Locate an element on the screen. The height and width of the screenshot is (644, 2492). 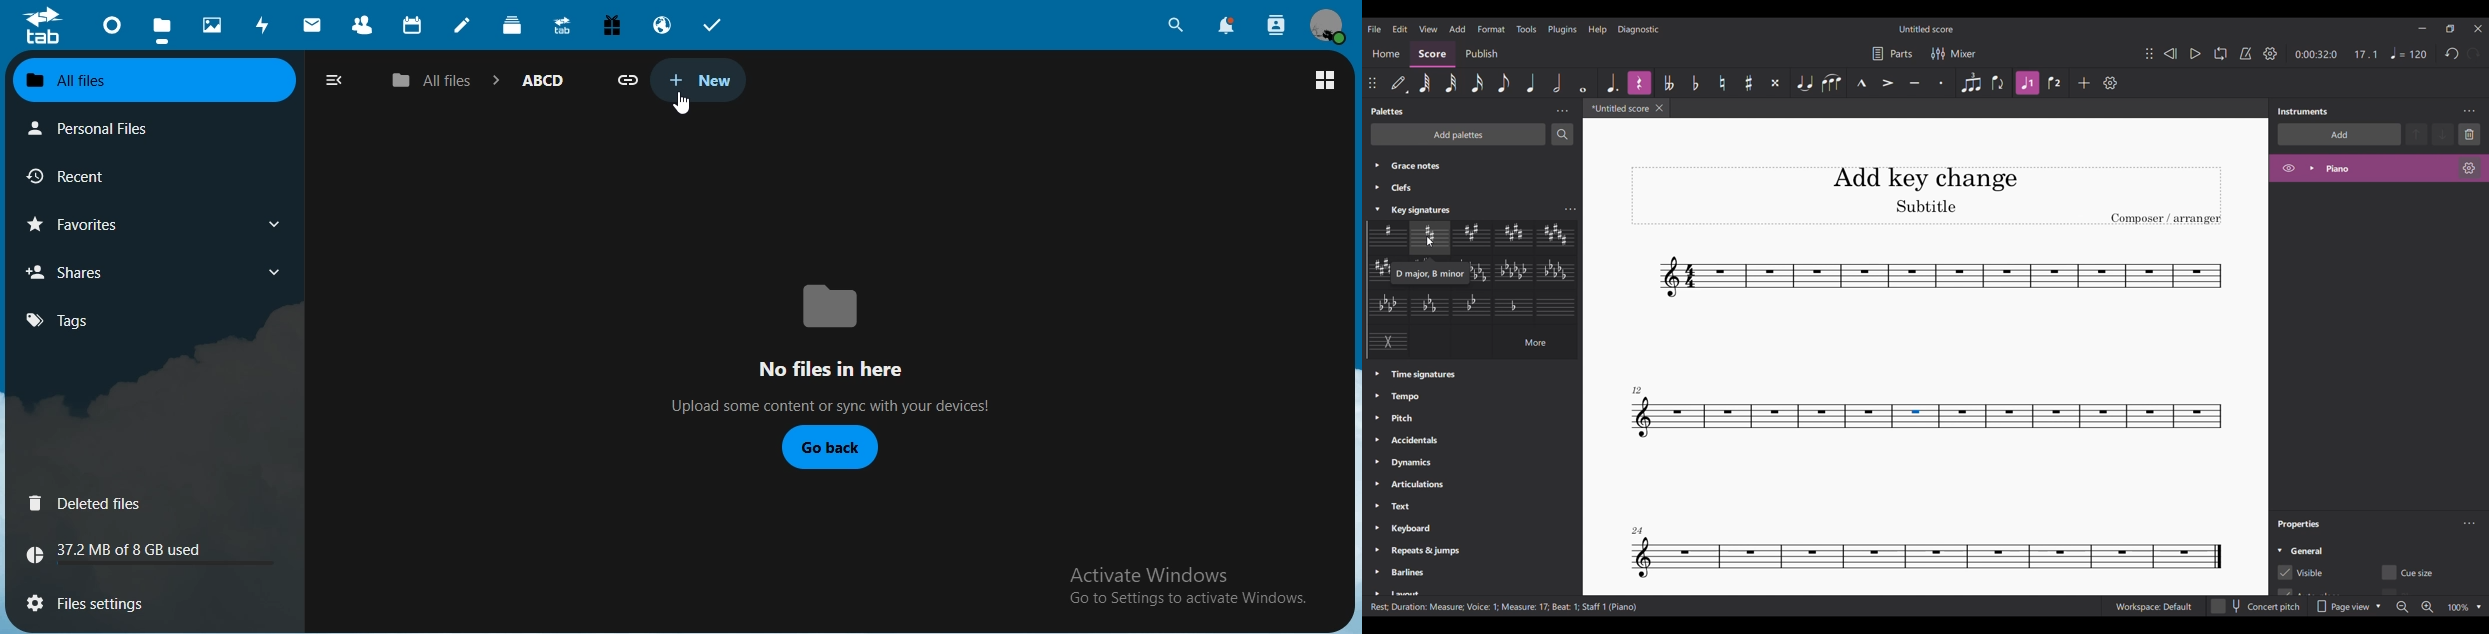
32nd note is located at coordinates (1451, 83).